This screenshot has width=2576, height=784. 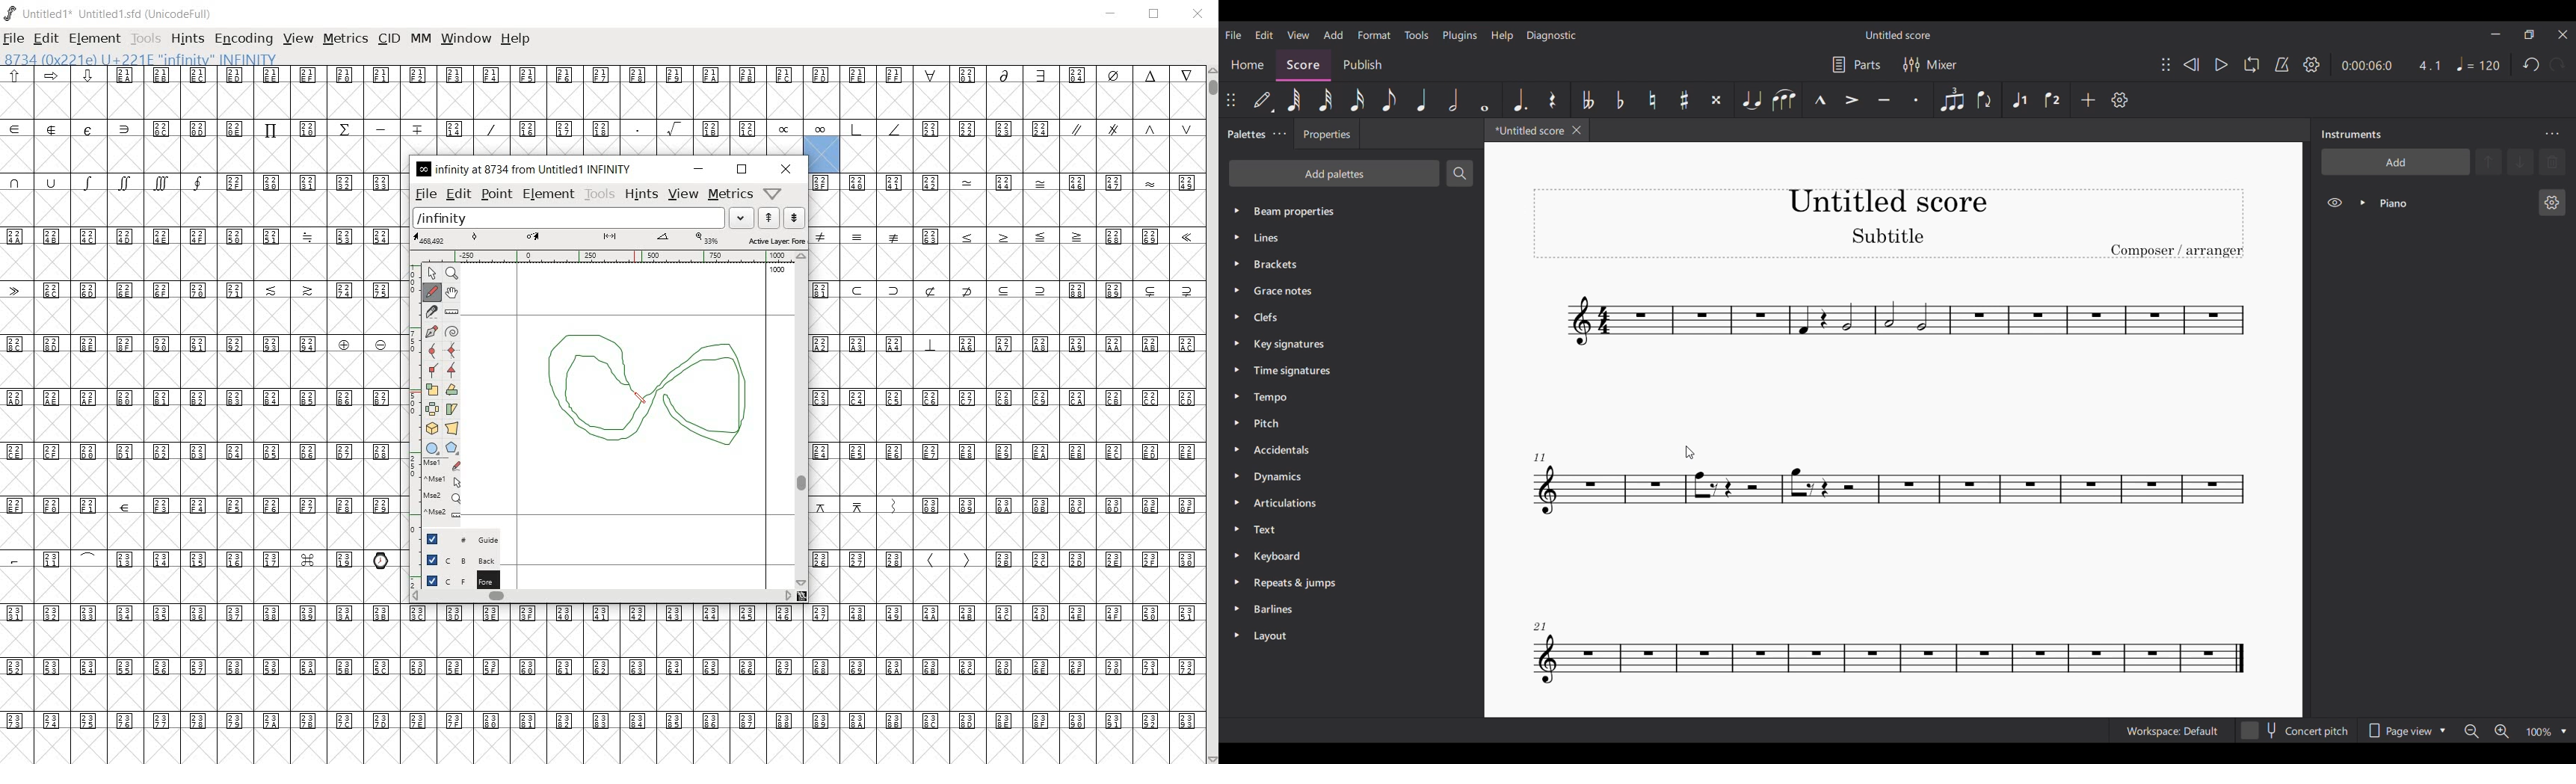 I want to click on empty glyph slots, so click(x=203, y=371).